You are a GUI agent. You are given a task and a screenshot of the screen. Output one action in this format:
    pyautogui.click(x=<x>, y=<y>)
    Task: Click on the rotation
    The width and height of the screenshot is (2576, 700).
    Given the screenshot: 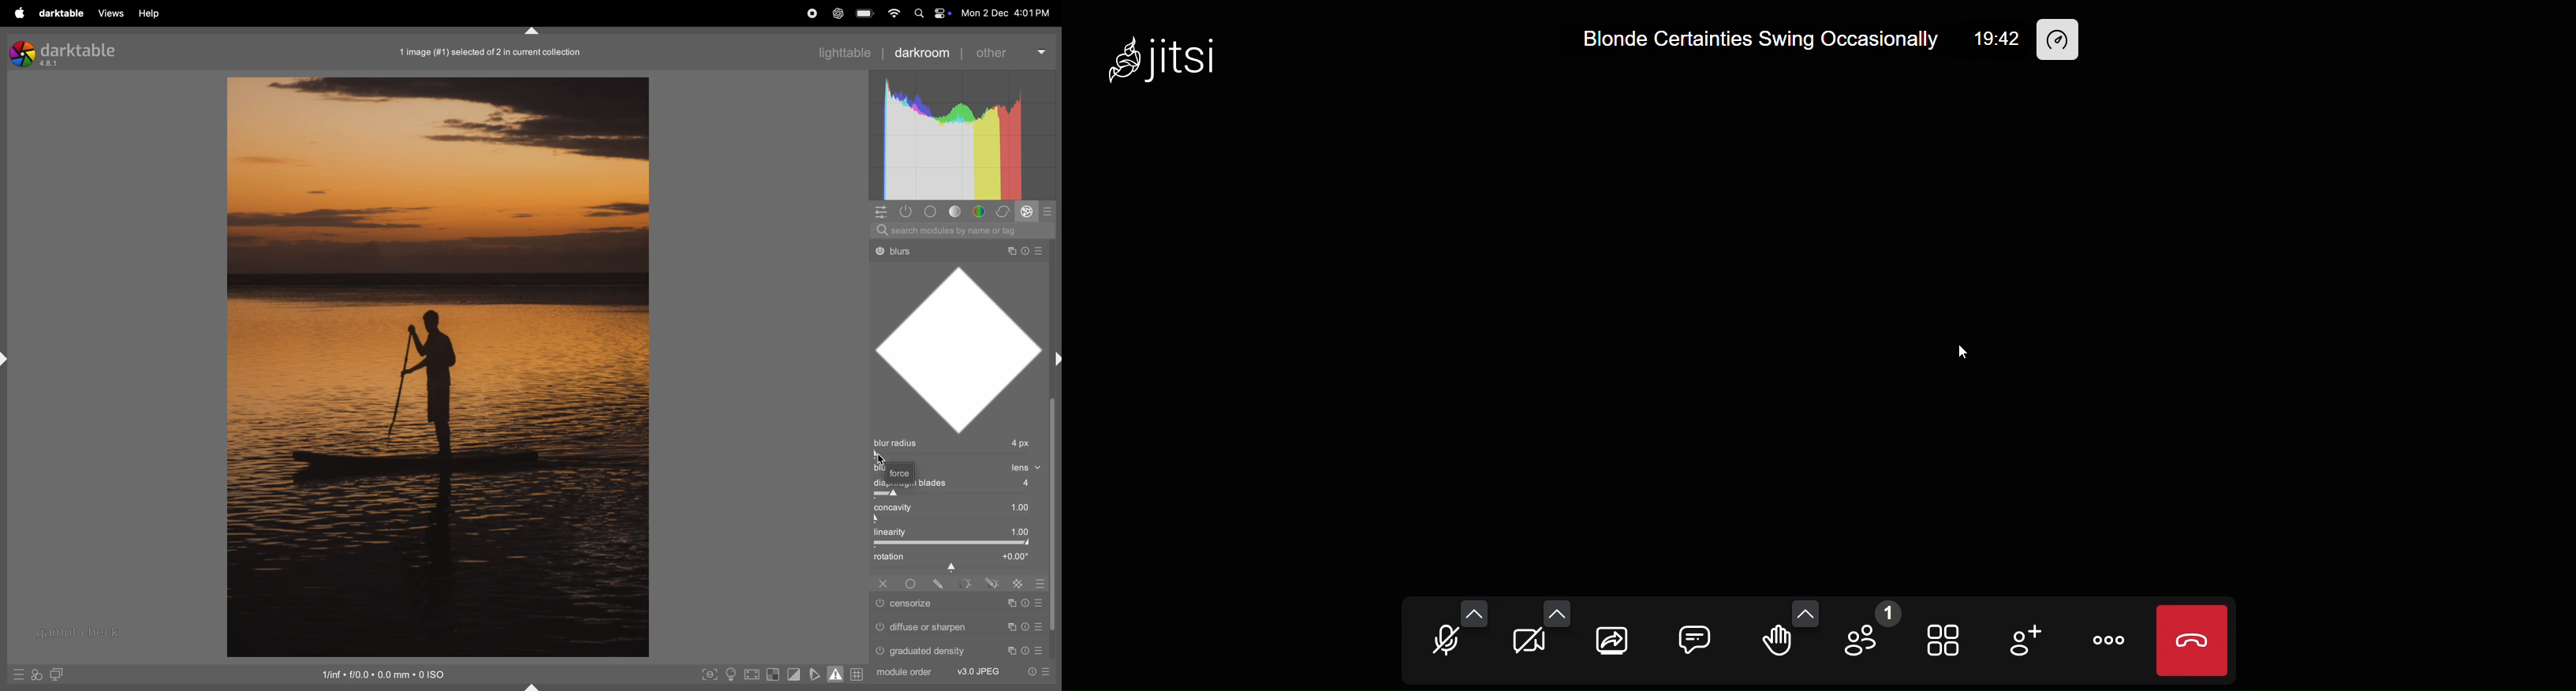 What is the action you would take?
    pyautogui.click(x=959, y=560)
    